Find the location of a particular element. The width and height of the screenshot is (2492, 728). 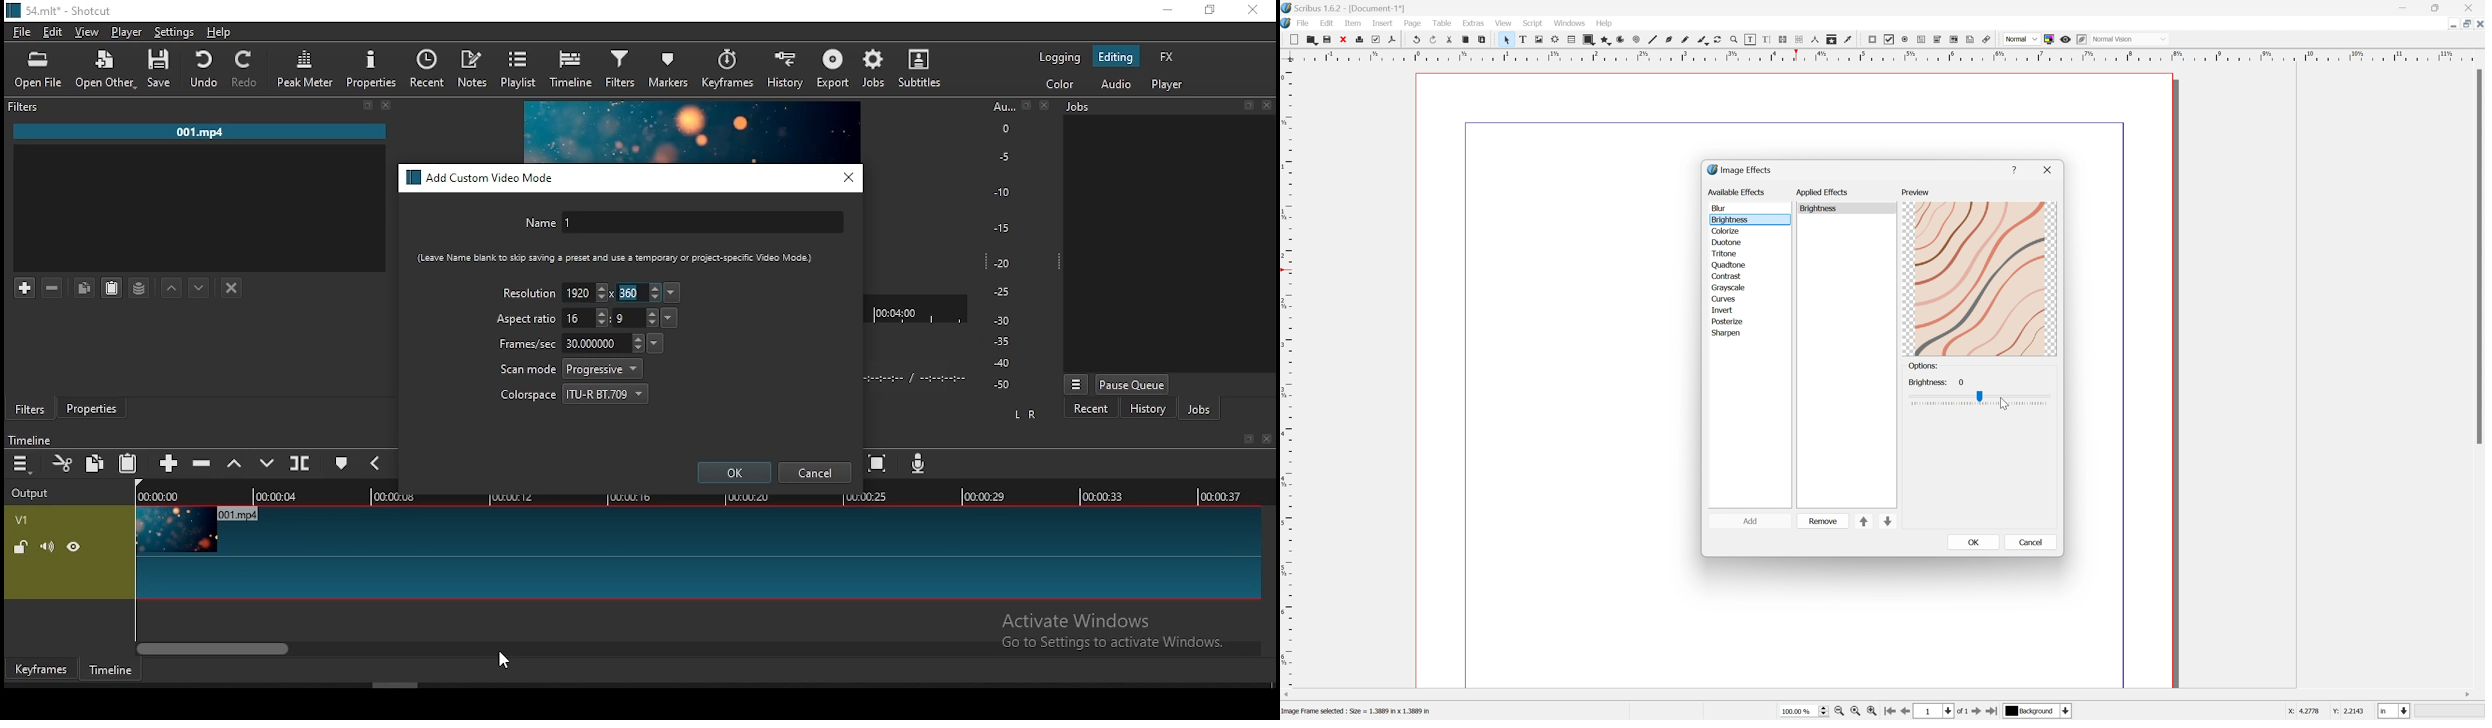

notes is located at coordinates (472, 69).